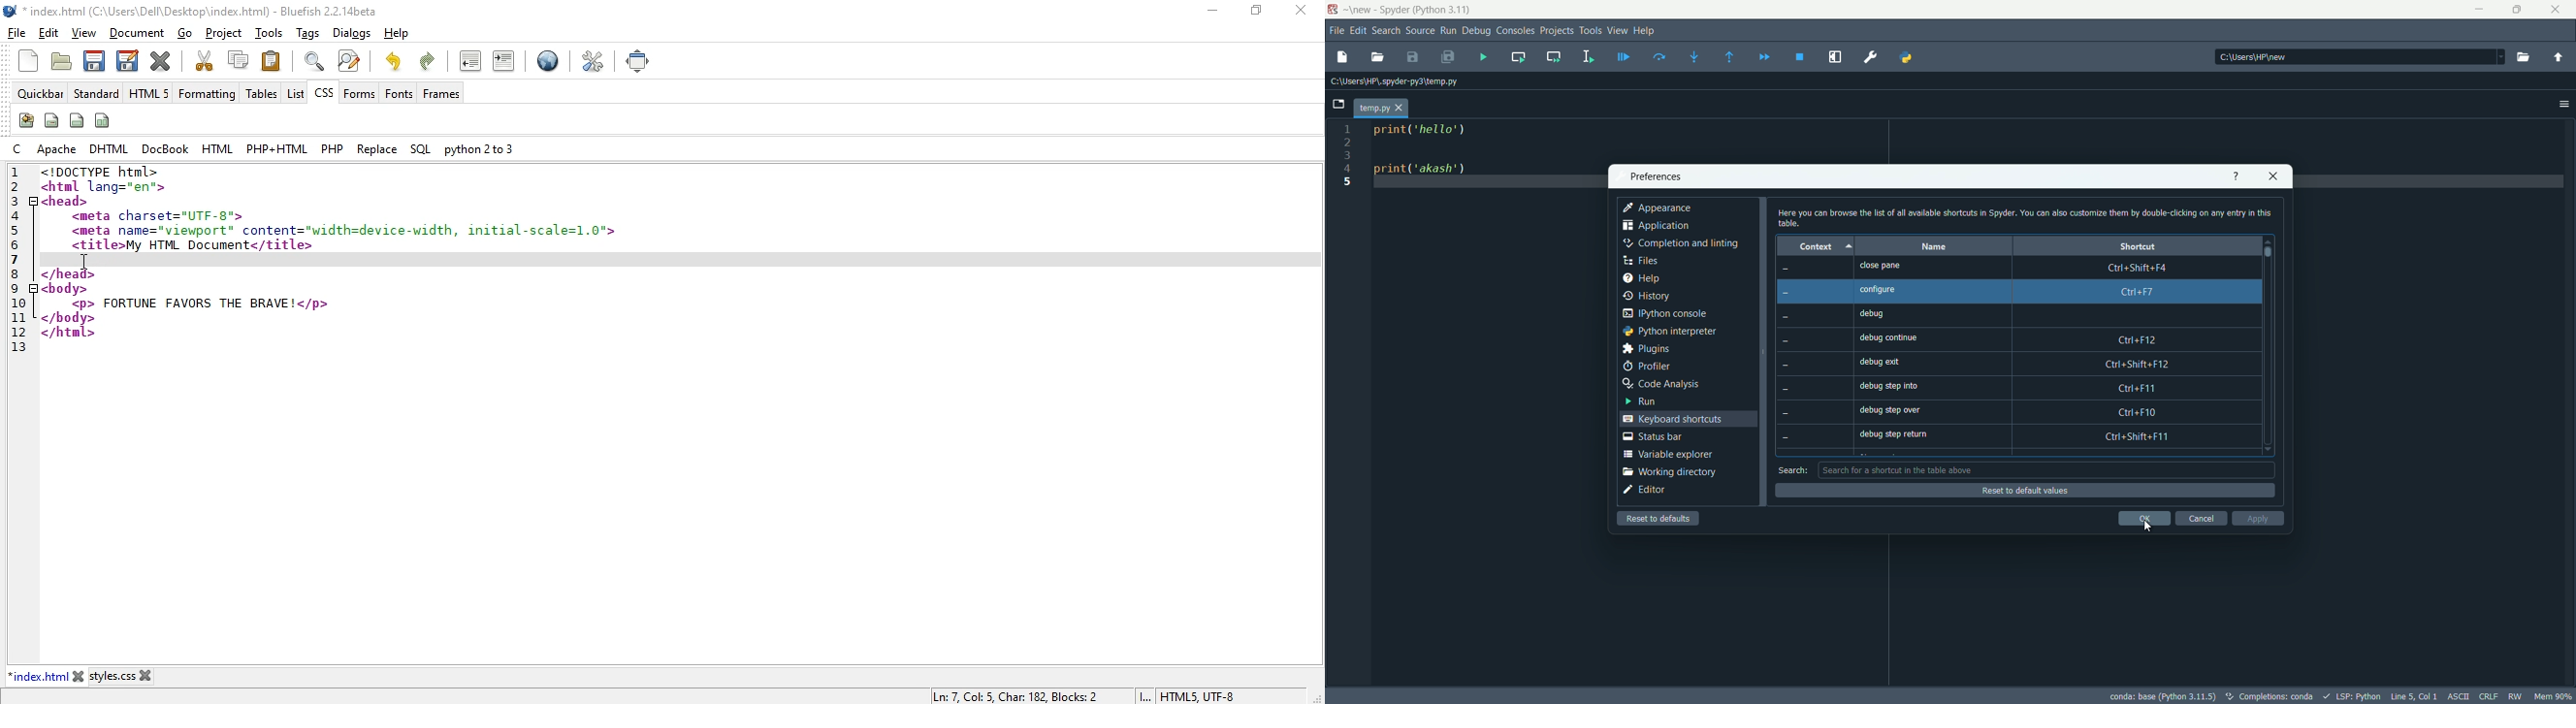 The height and width of the screenshot is (728, 2576). What do you see at coordinates (1672, 419) in the screenshot?
I see `keyboard shortcuts` at bounding box center [1672, 419].